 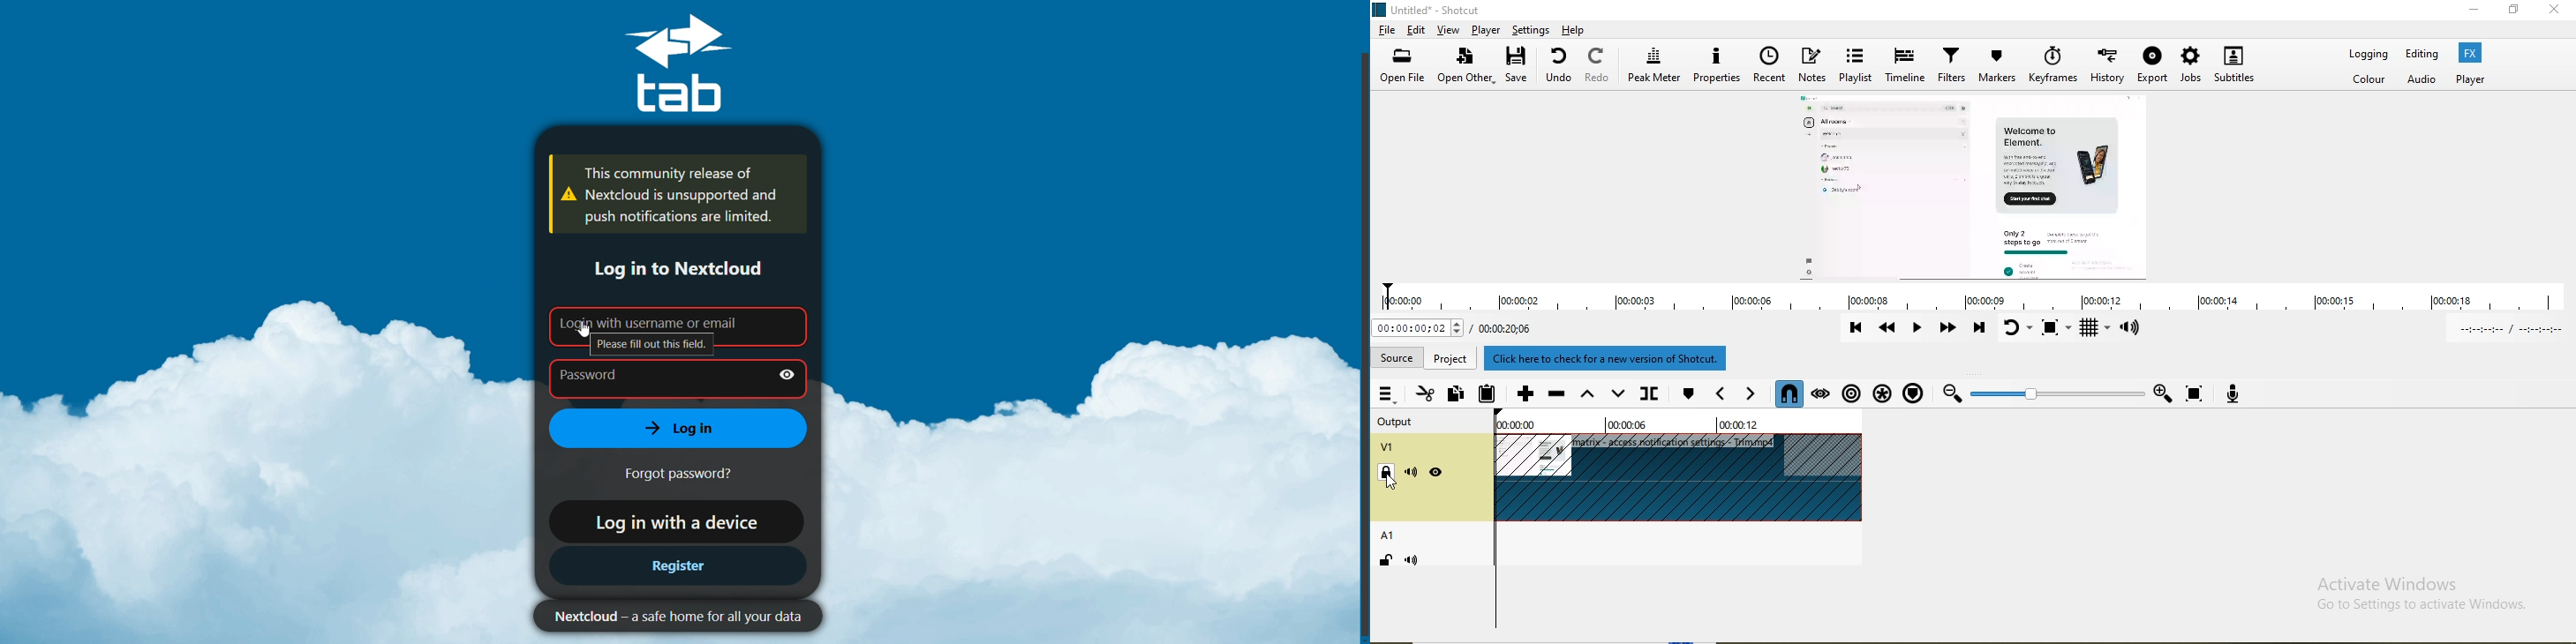 What do you see at coordinates (2058, 329) in the screenshot?
I see `Toggle zoom` at bounding box center [2058, 329].